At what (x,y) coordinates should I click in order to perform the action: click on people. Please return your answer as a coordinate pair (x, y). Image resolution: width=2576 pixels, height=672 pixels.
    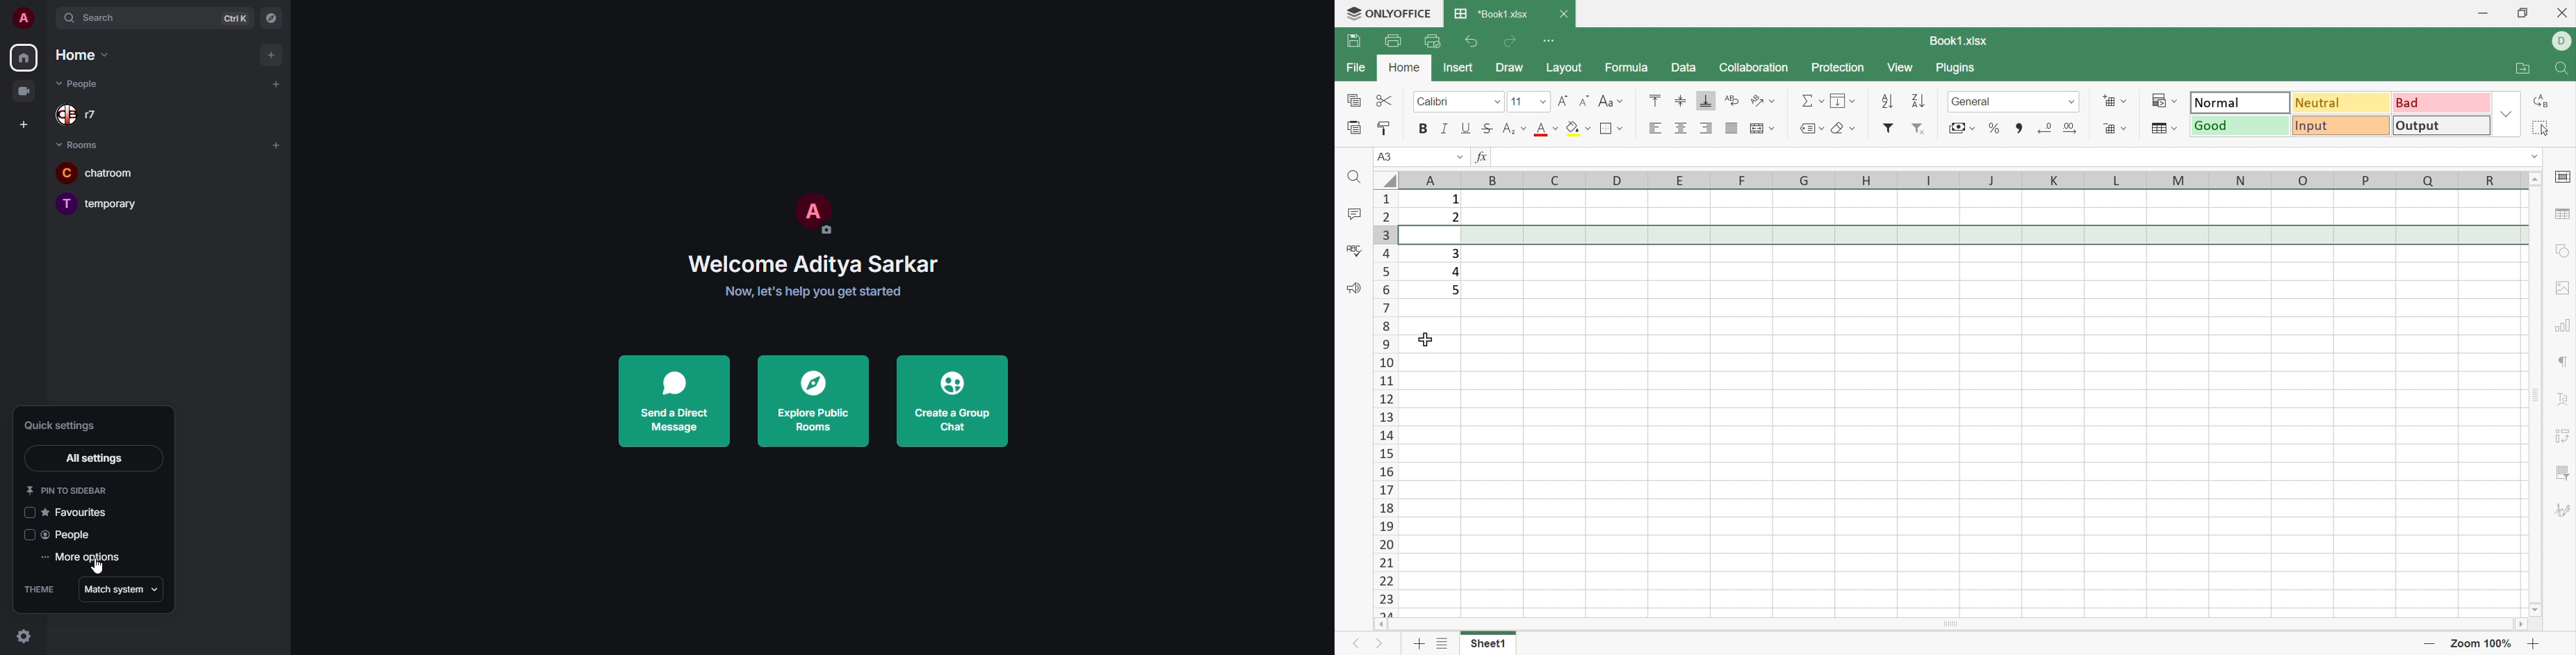
    Looking at the image, I should click on (88, 114).